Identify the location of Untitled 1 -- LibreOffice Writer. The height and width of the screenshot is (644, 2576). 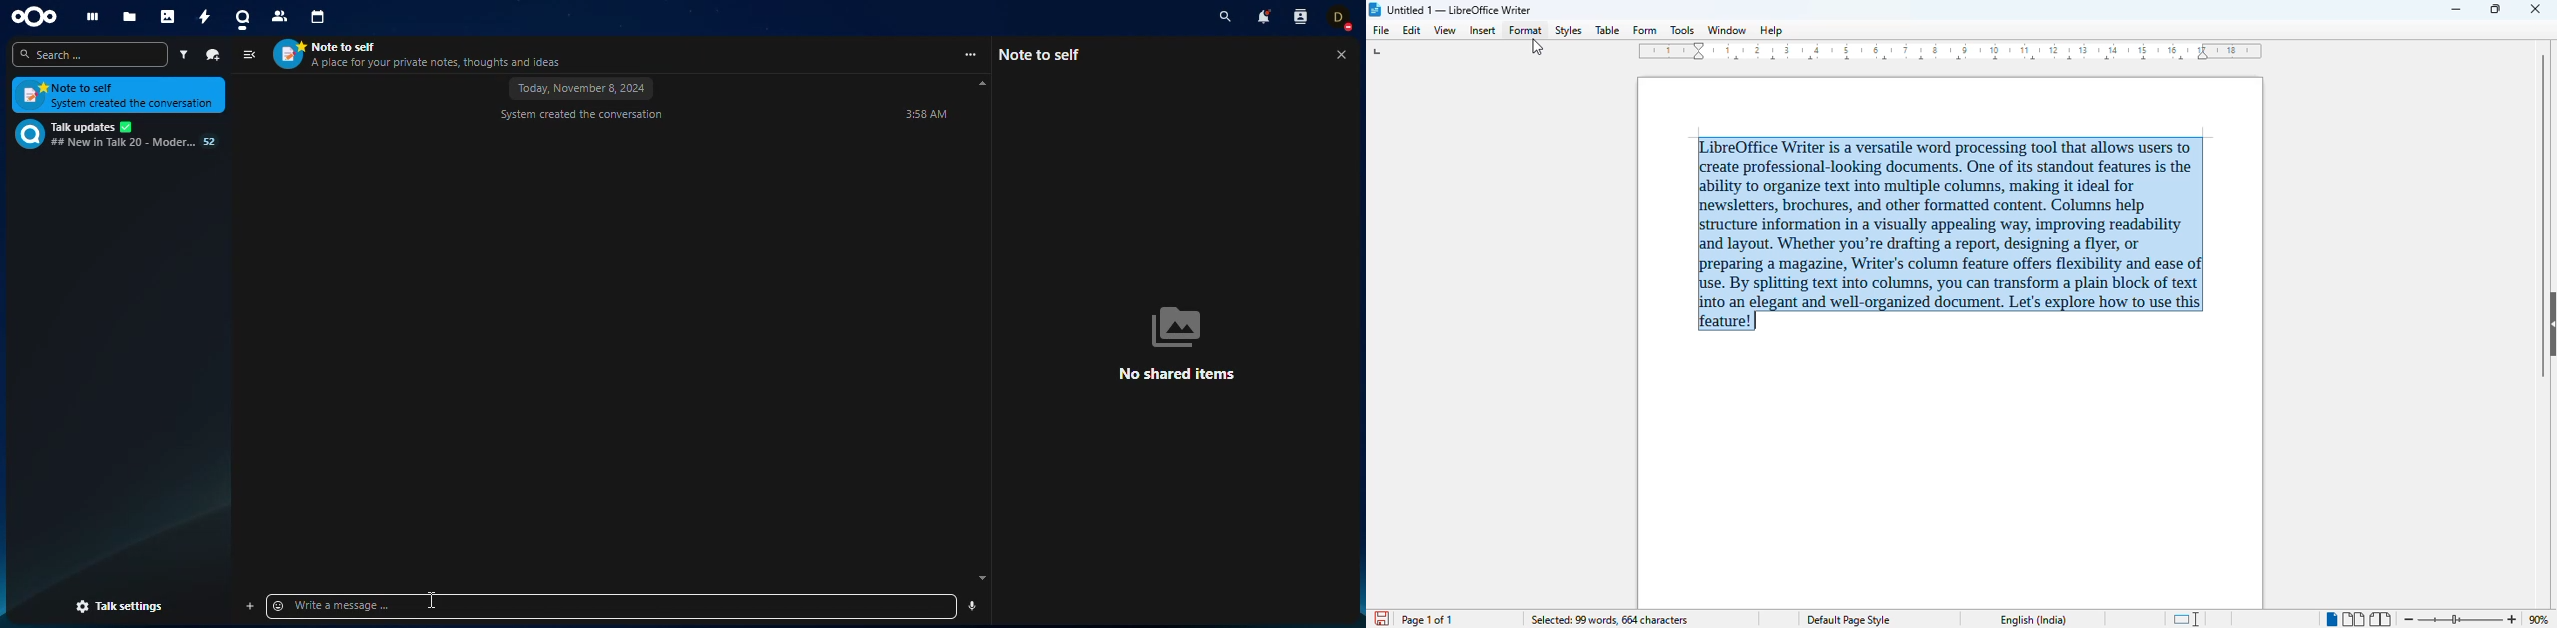
(1462, 9).